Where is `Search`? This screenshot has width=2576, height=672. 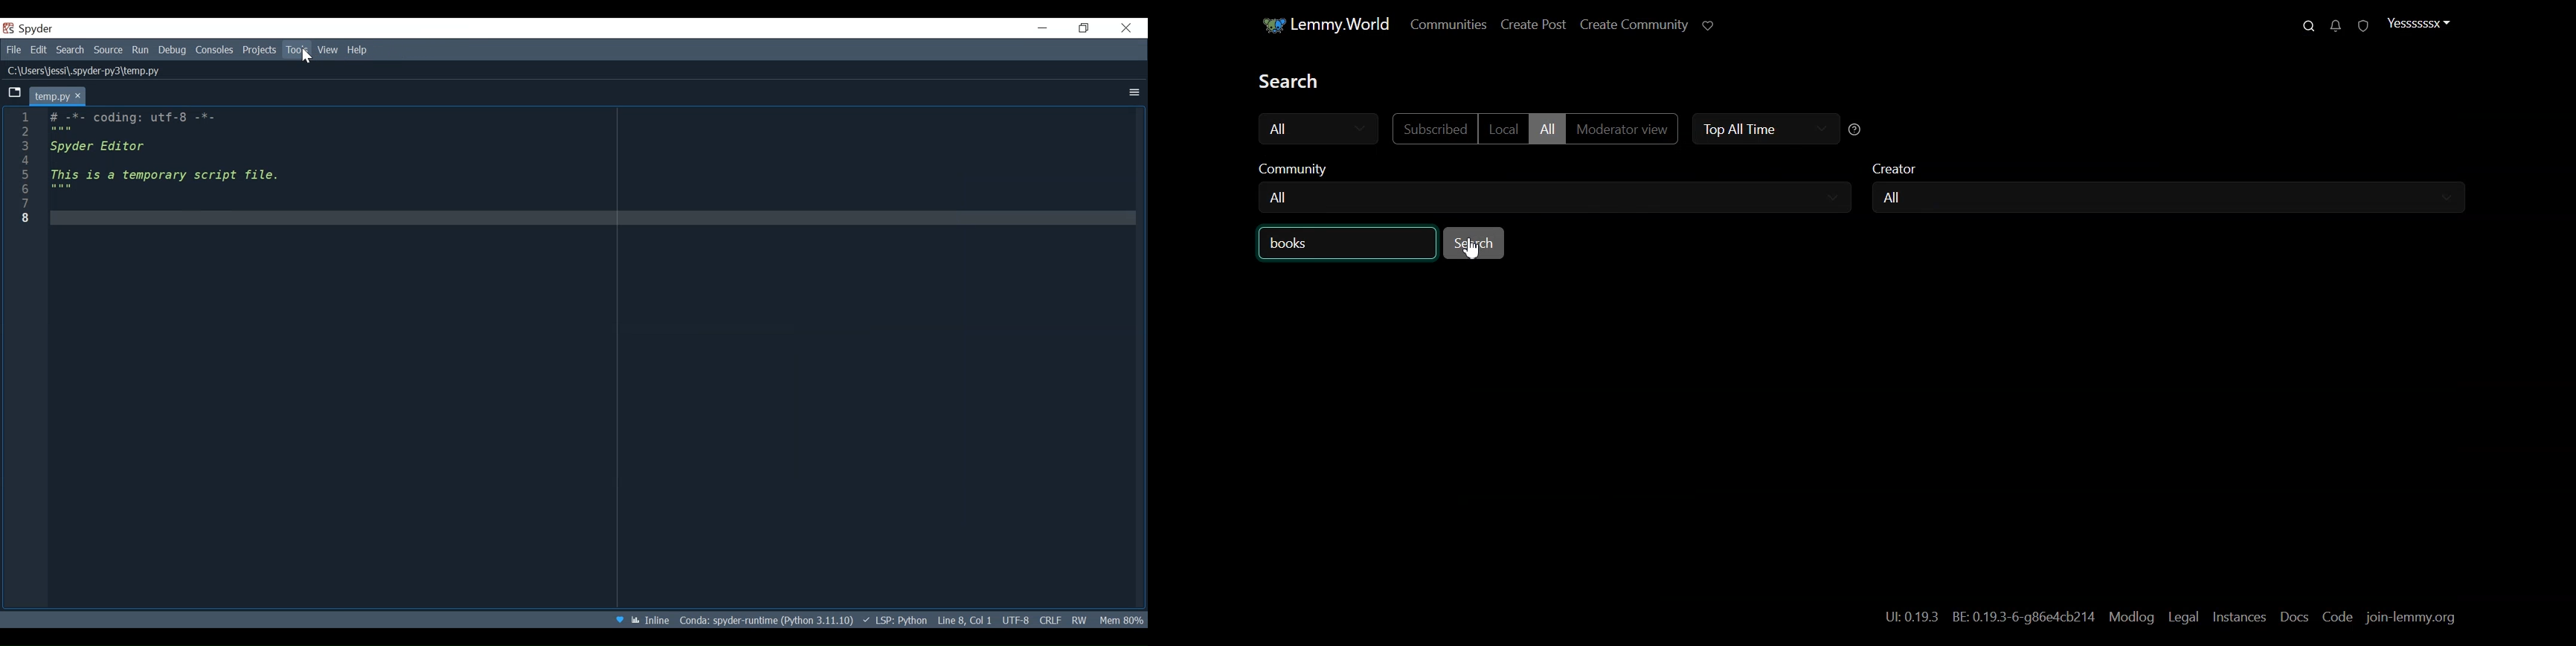 Search is located at coordinates (69, 50).